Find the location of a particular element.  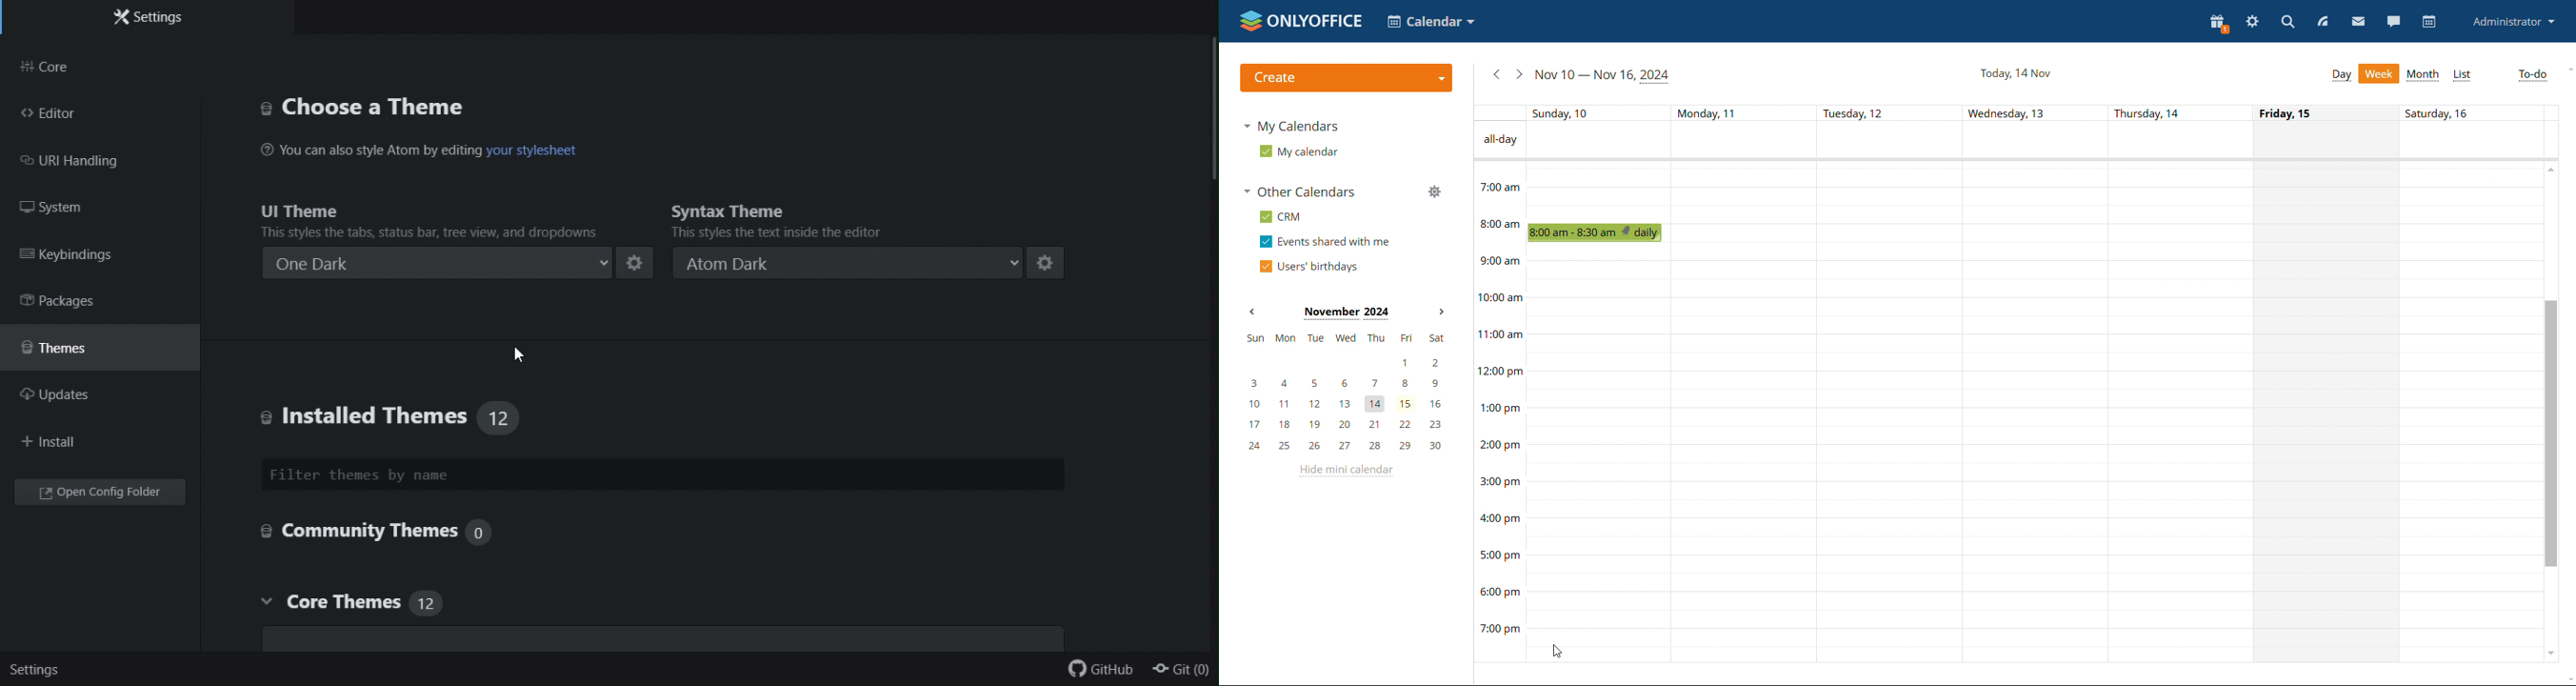

Keybinding is located at coordinates (75, 253).